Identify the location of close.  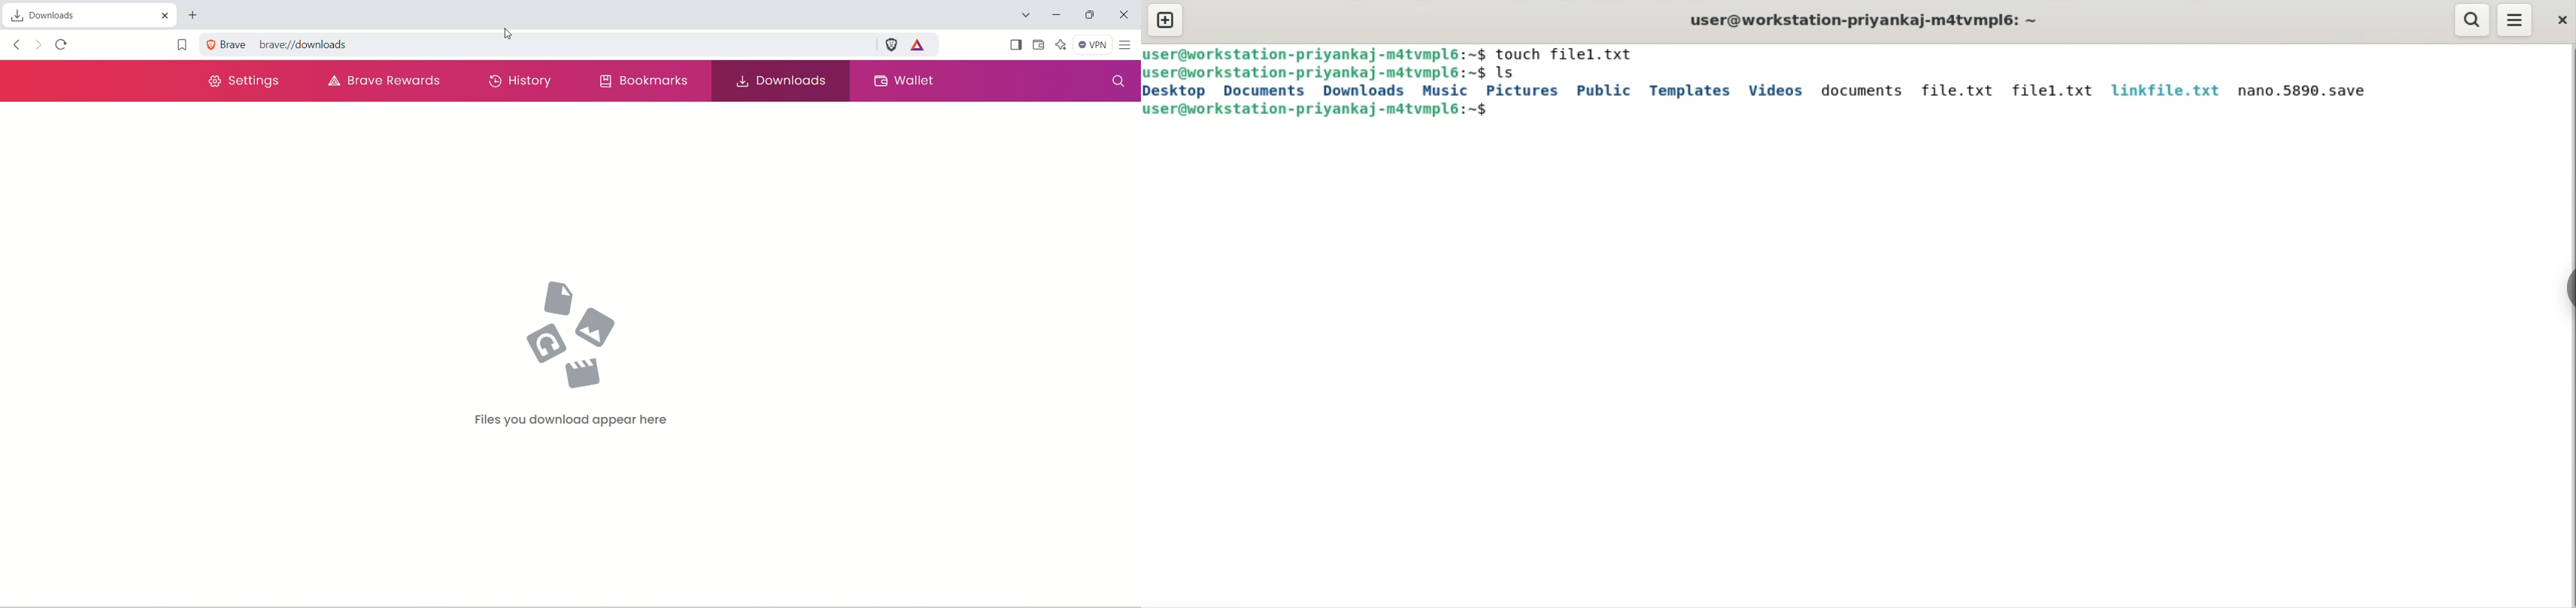
(2563, 22).